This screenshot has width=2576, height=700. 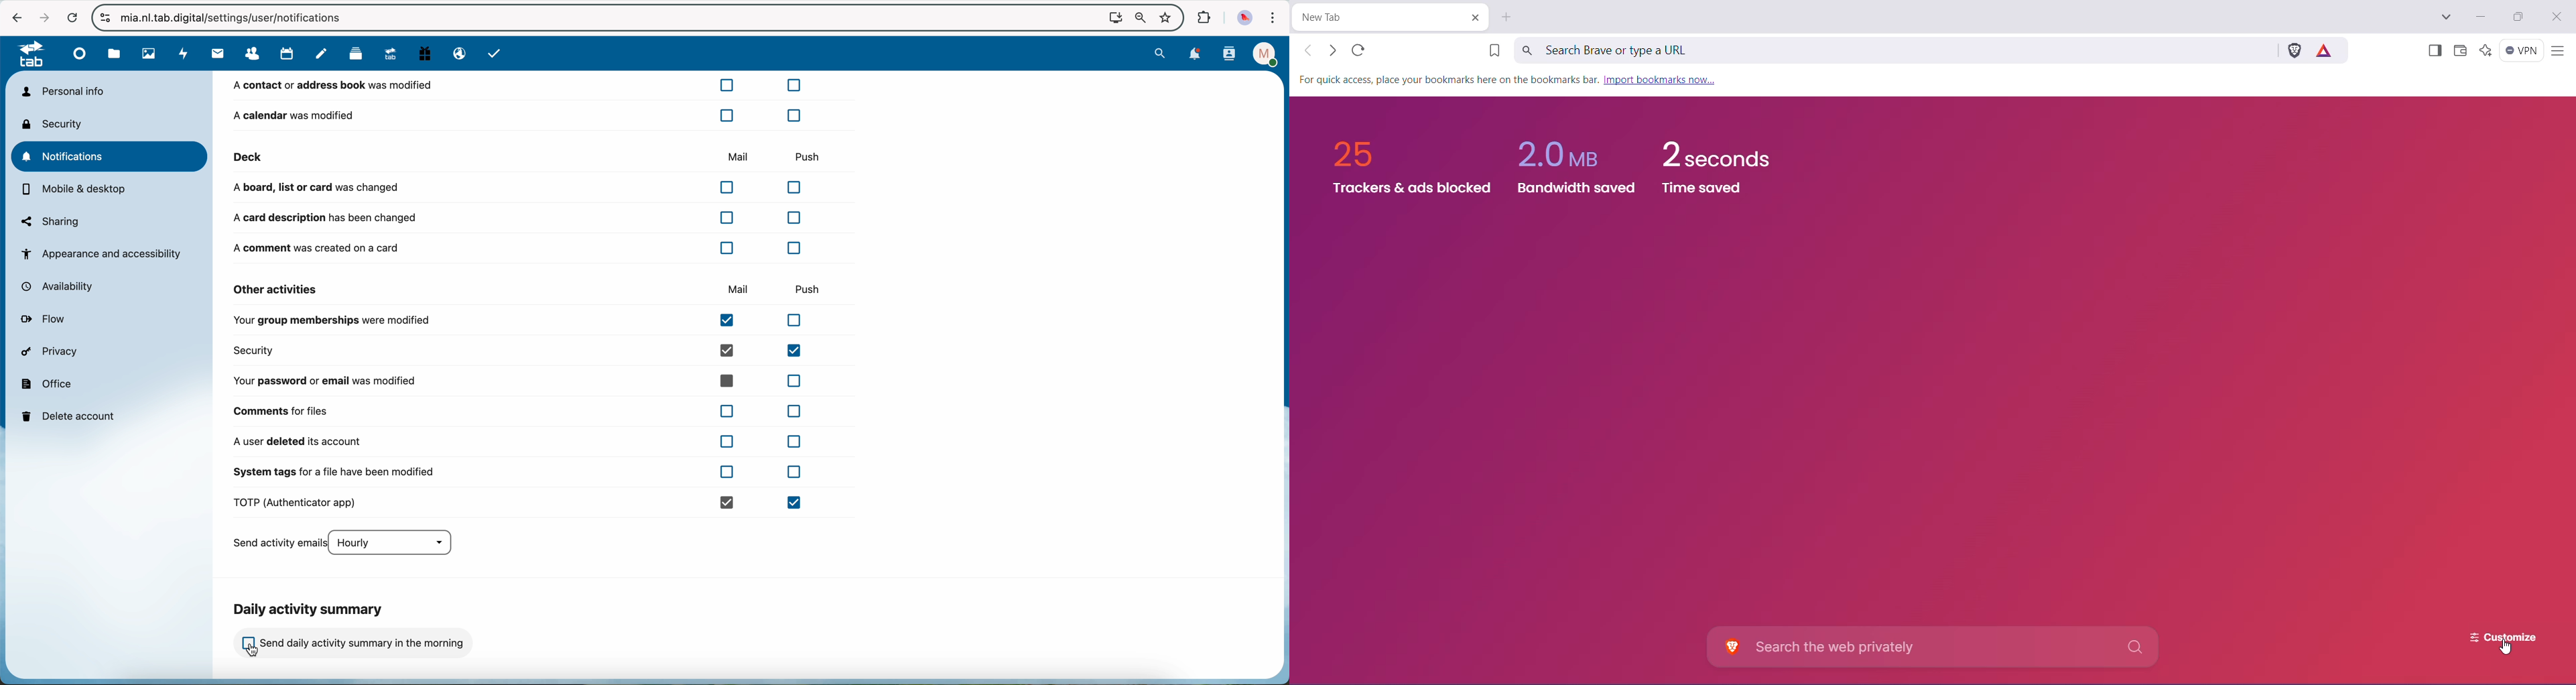 What do you see at coordinates (106, 18) in the screenshot?
I see `controls` at bounding box center [106, 18].